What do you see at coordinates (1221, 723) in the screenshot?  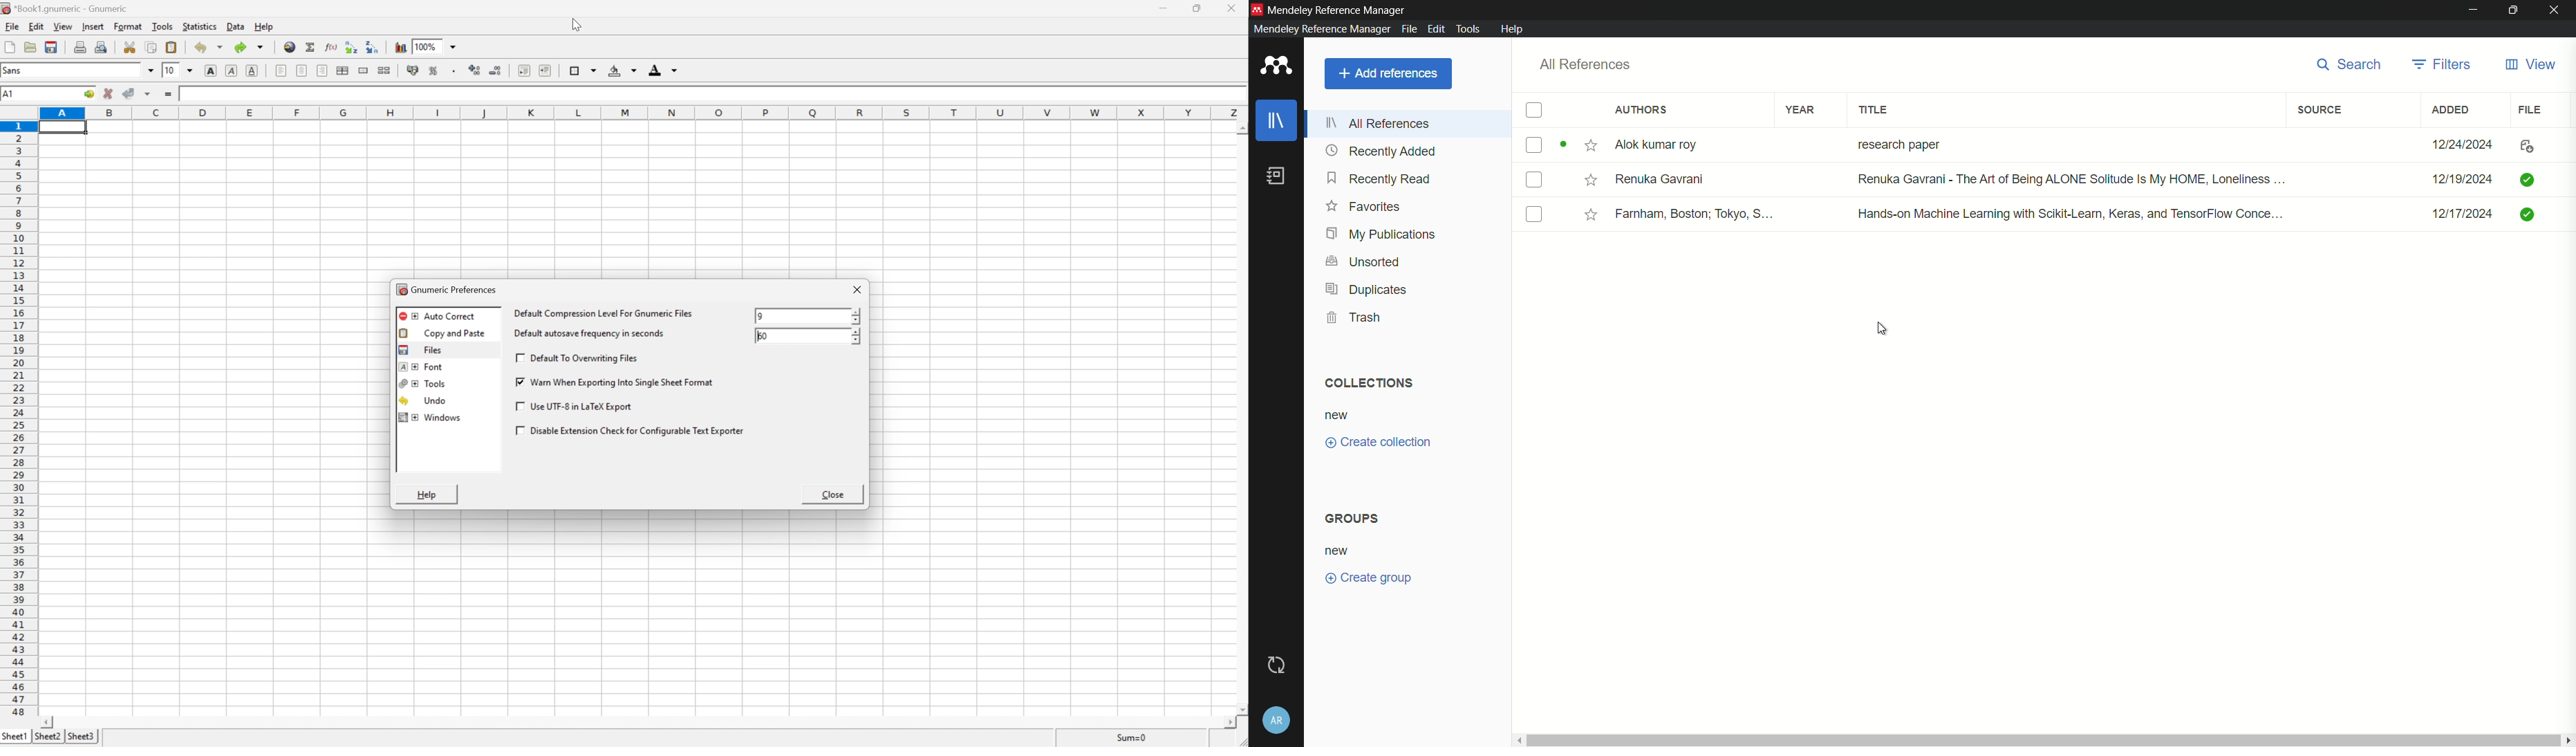 I see `scroll right` at bounding box center [1221, 723].